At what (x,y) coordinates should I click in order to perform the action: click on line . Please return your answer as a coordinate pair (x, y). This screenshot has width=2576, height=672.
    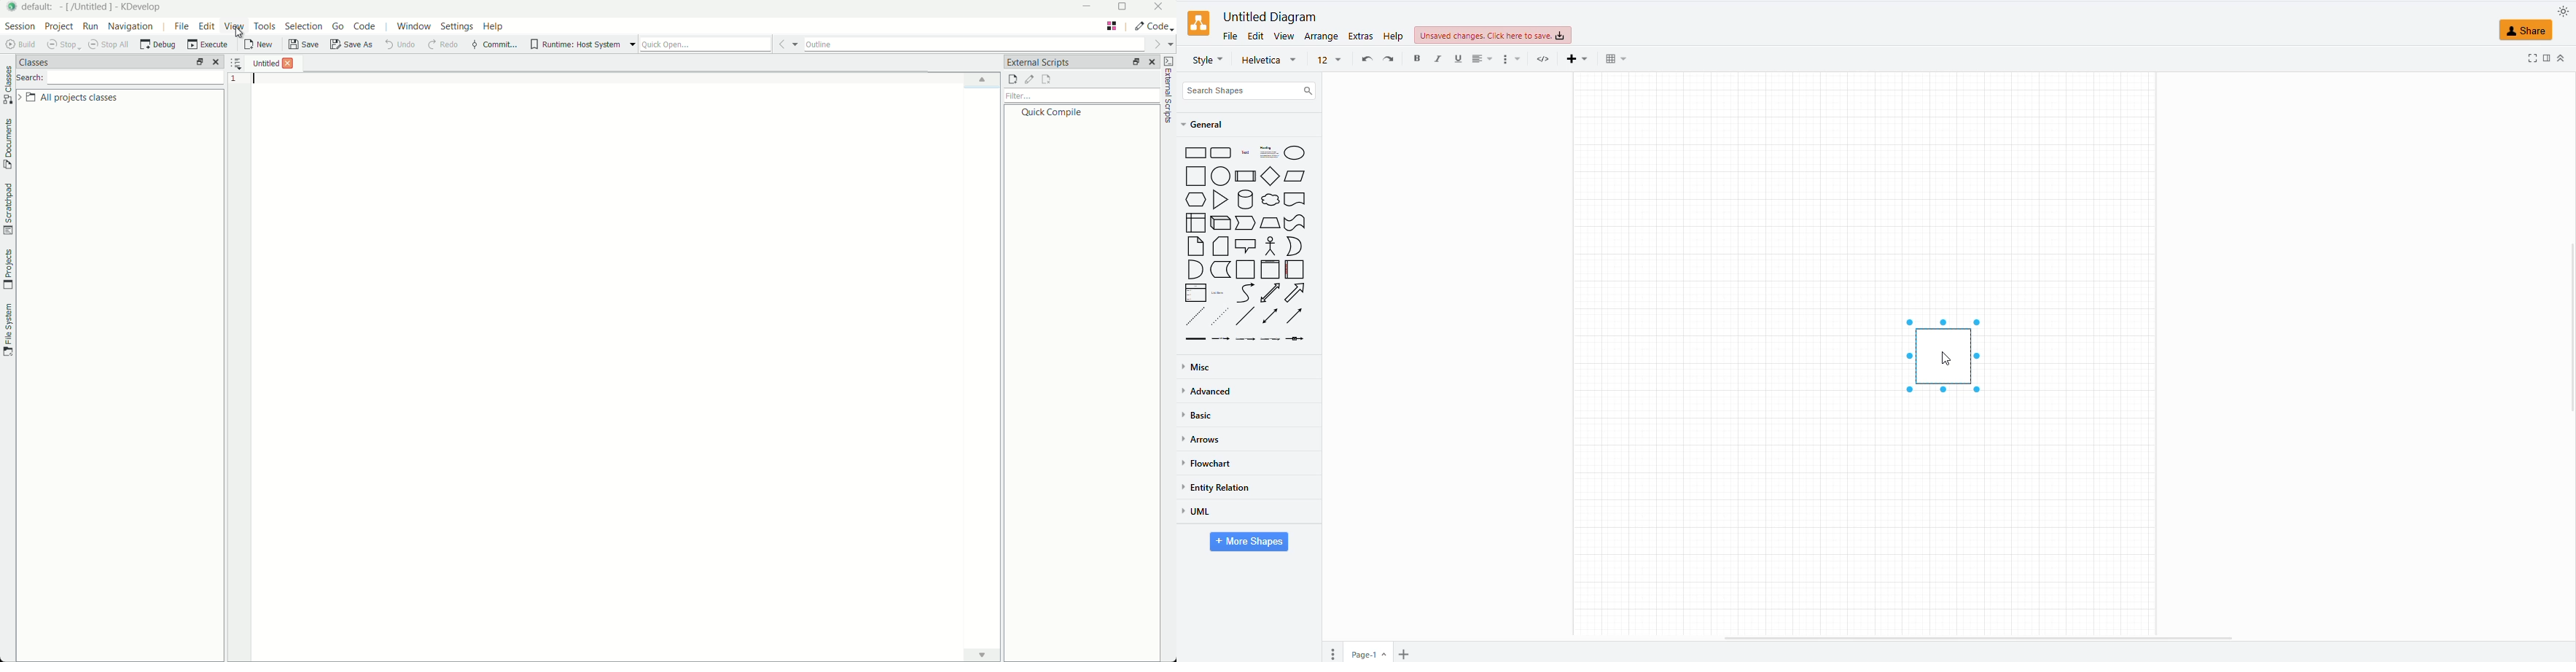
    Looking at the image, I should click on (1246, 316).